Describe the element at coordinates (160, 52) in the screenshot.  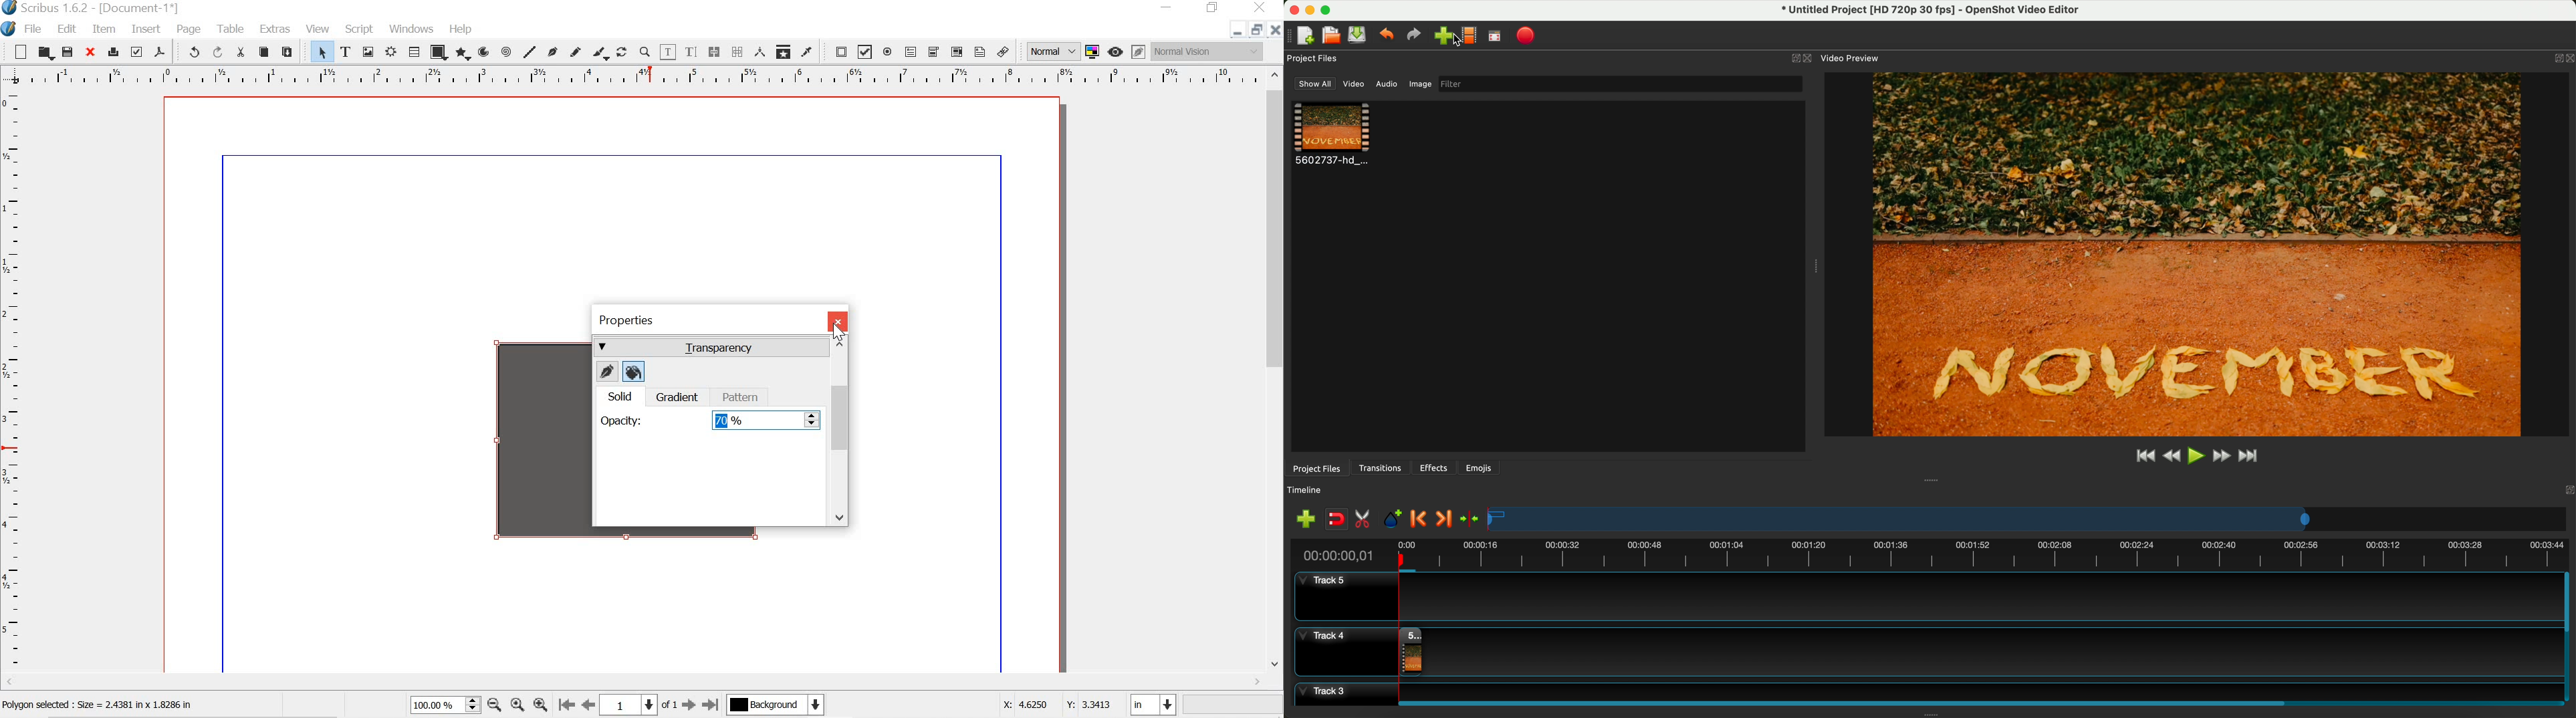
I see `save as pdf` at that location.